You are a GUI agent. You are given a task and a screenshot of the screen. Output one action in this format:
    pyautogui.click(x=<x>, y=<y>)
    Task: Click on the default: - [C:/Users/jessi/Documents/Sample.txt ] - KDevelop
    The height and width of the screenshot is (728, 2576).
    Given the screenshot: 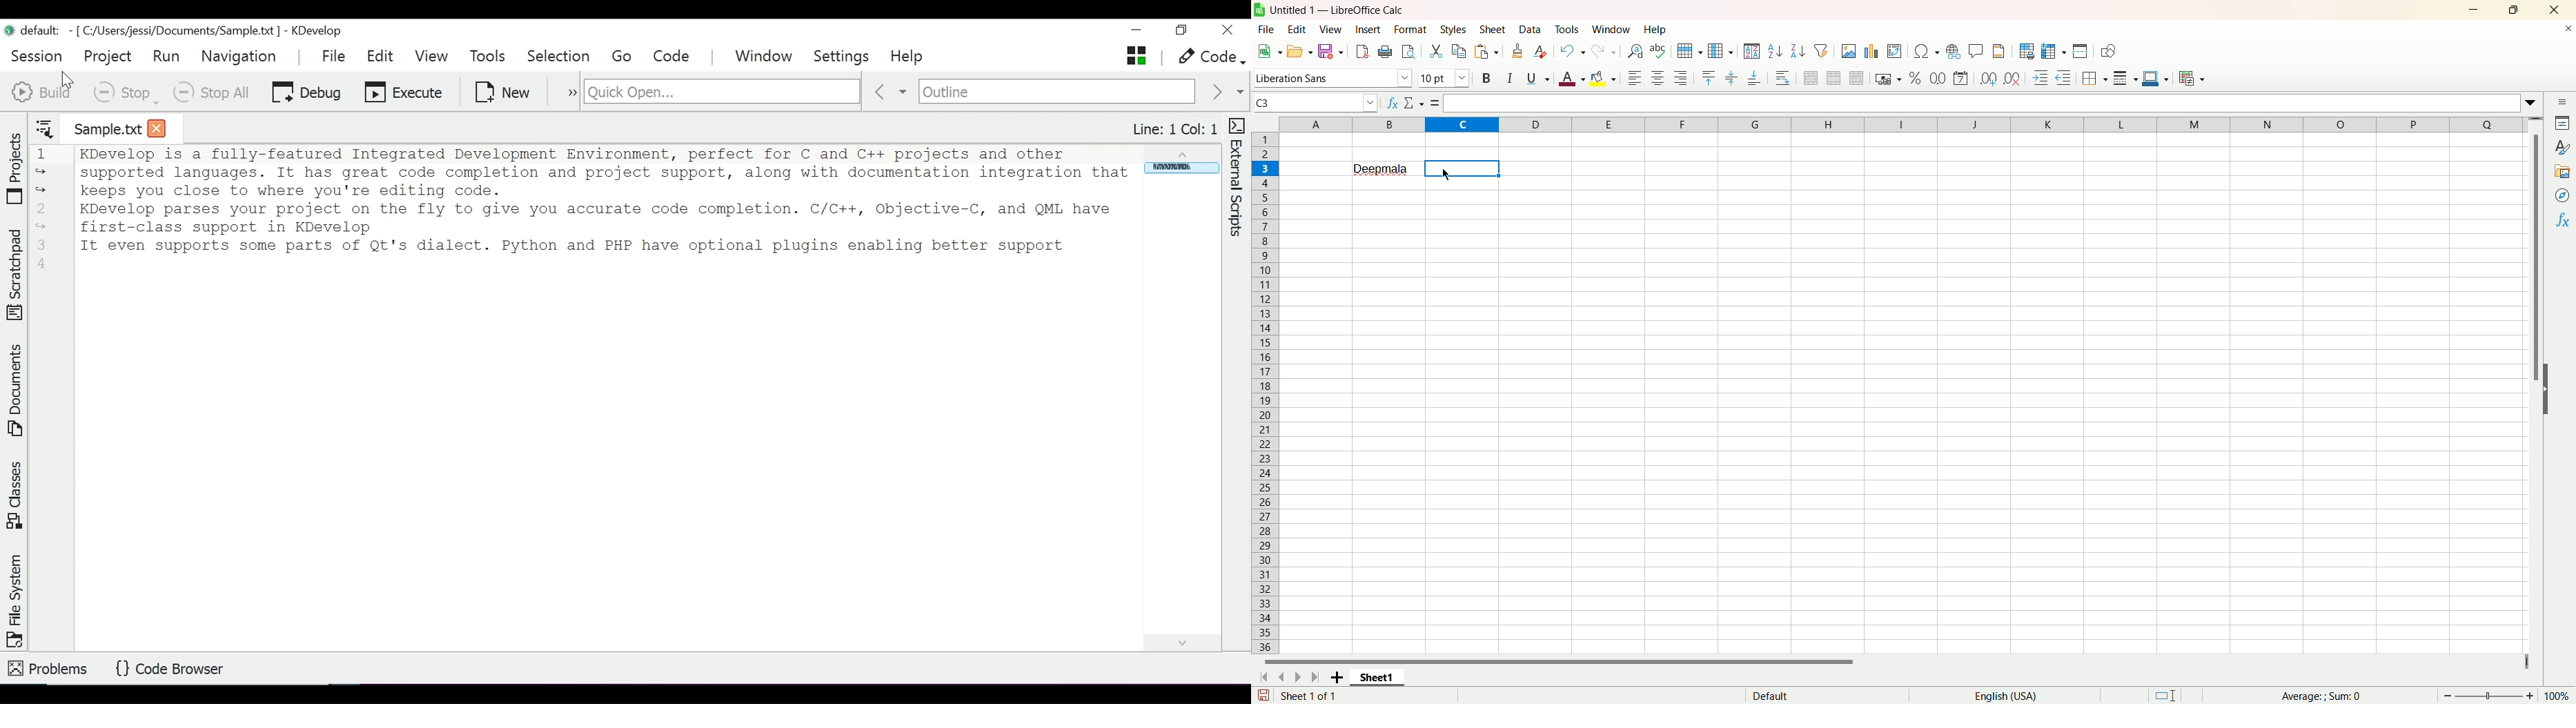 What is the action you would take?
    pyautogui.click(x=177, y=31)
    